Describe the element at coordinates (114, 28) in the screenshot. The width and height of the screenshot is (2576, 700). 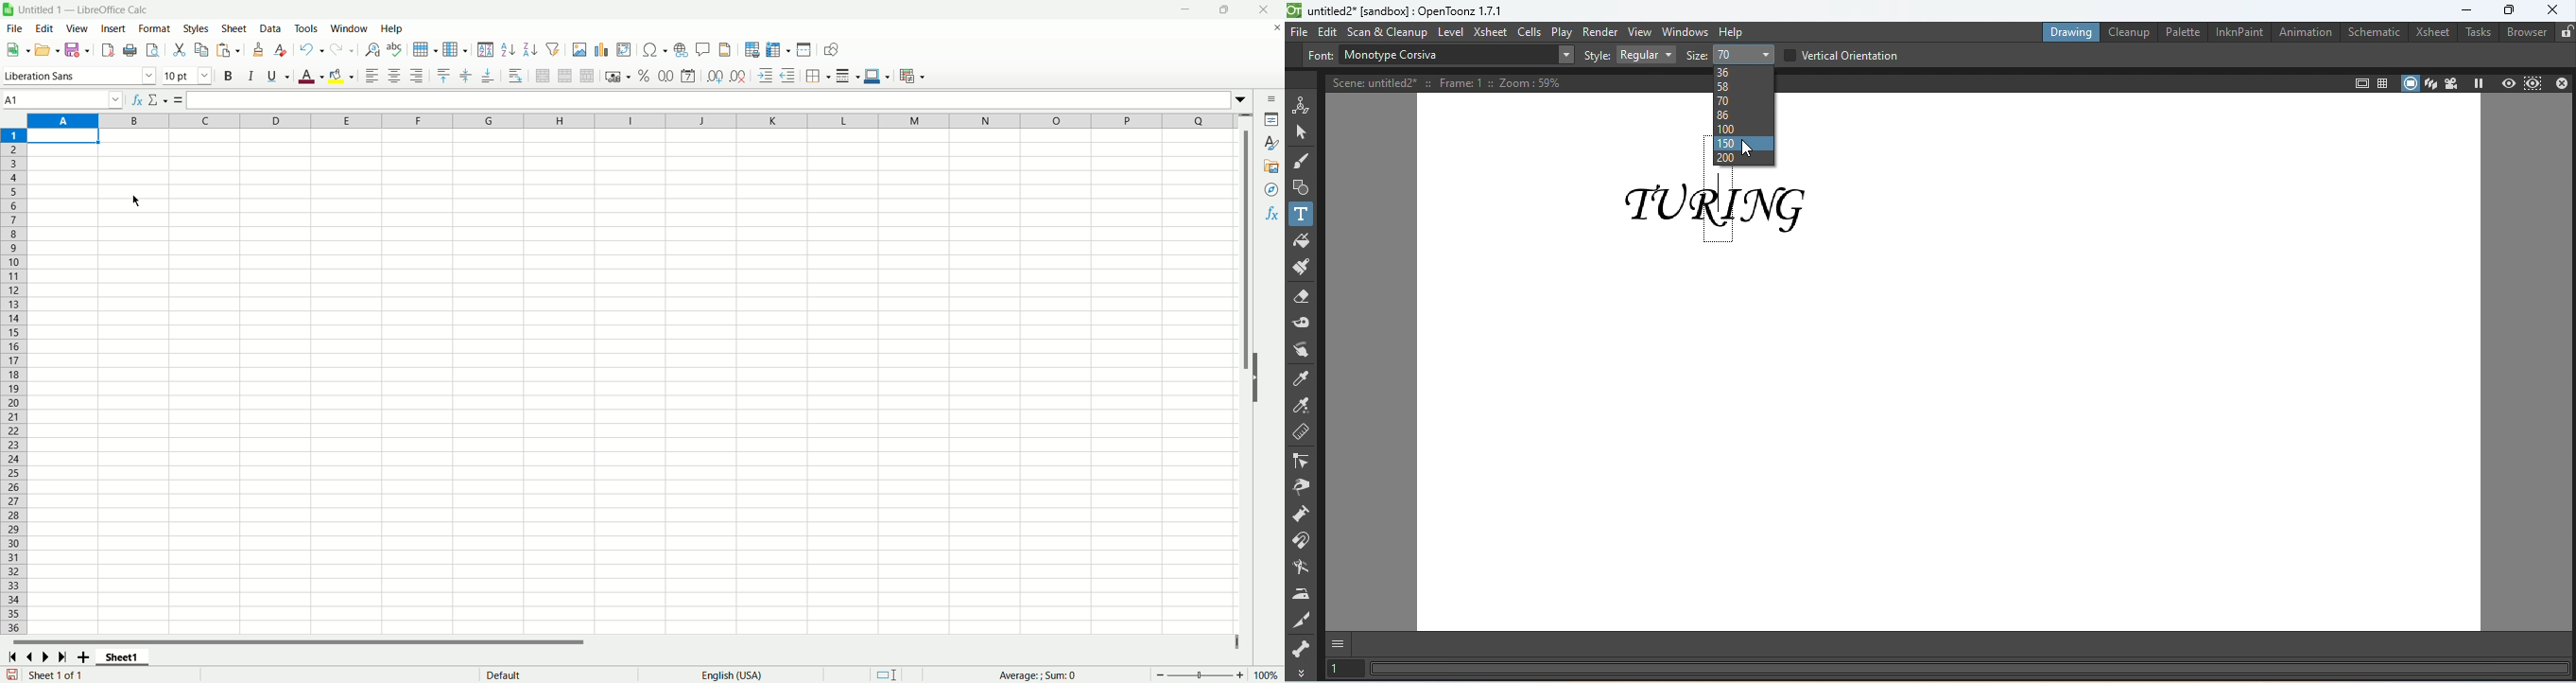
I see `insert` at that location.